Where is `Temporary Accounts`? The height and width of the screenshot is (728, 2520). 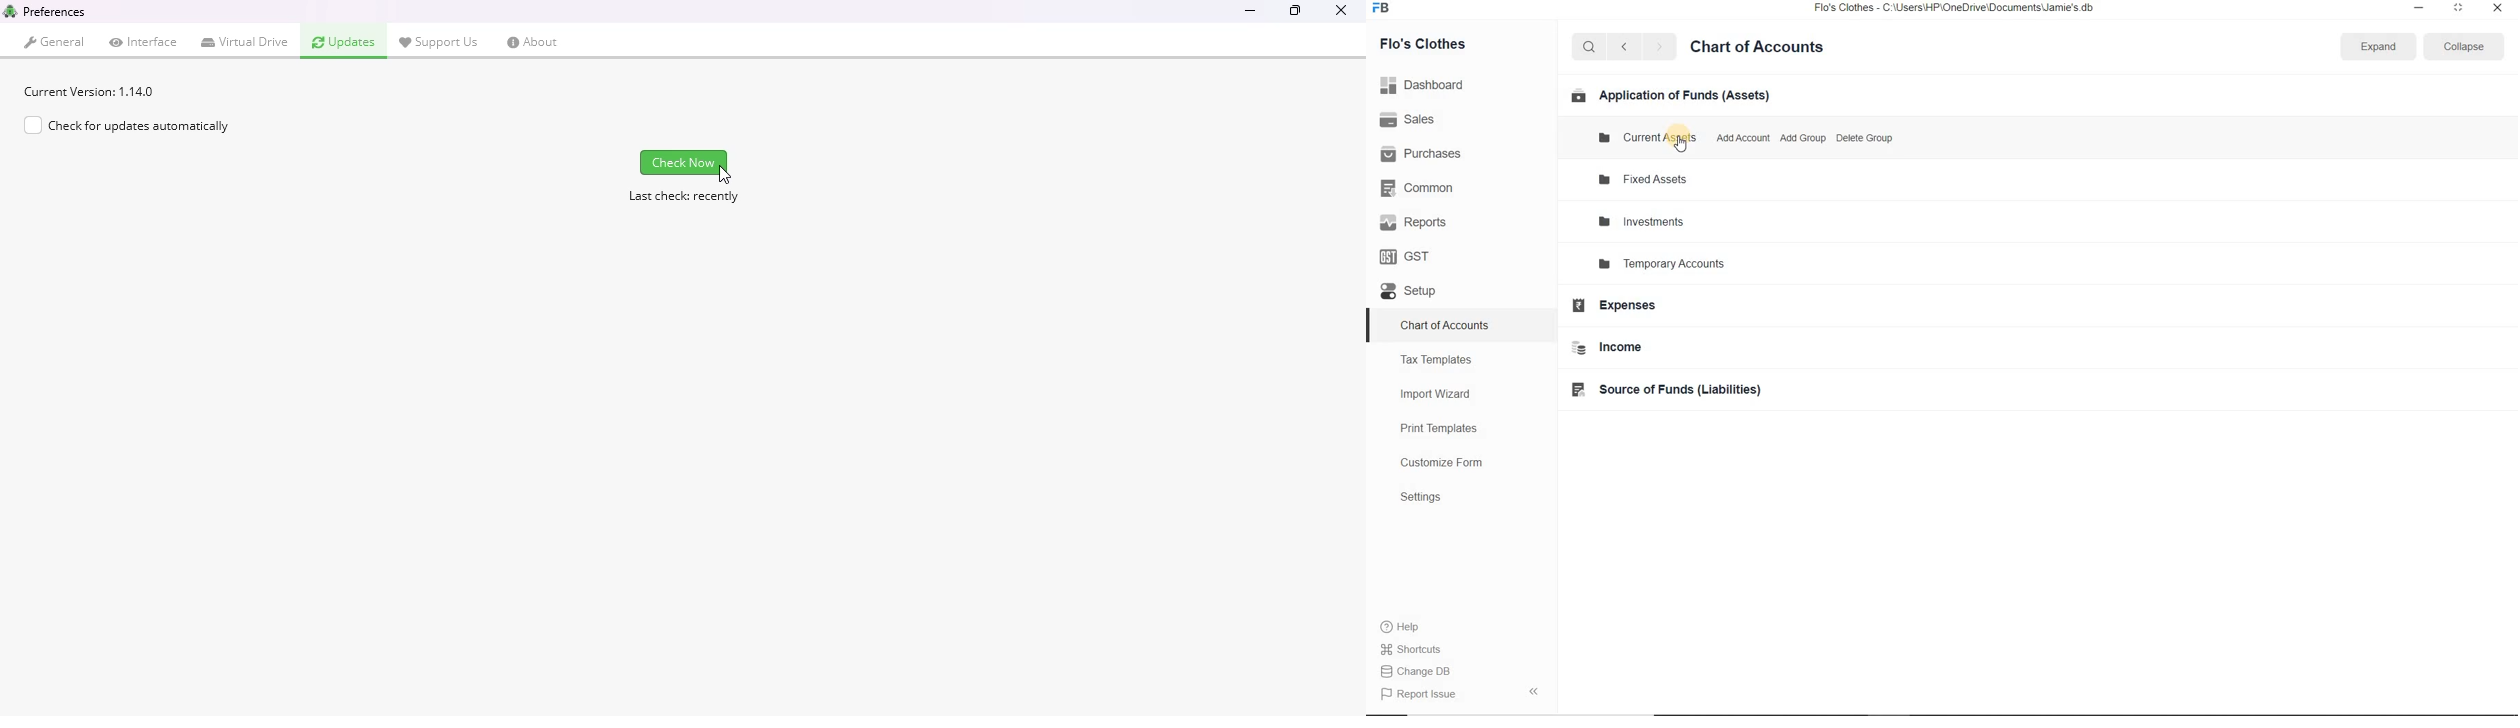
Temporary Accounts is located at coordinates (1711, 265).